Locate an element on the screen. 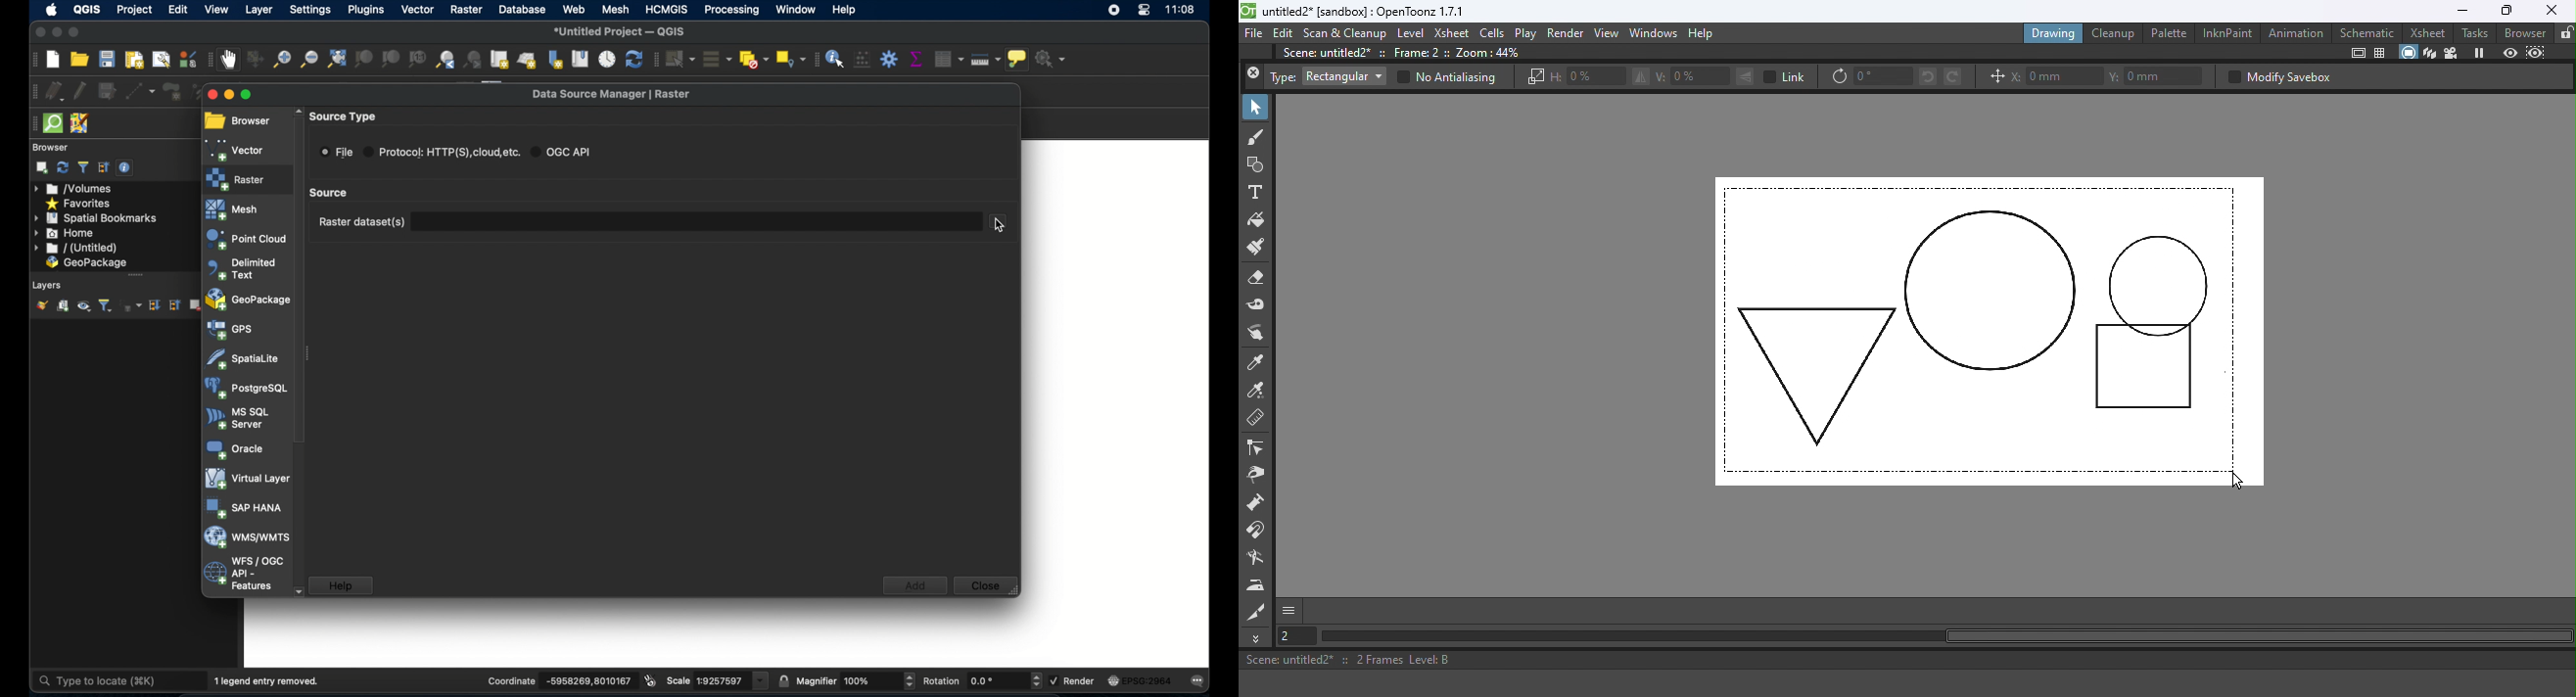 Image resolution: width=2576 pixels, height=700 pixels. zoom to native resolution is located at coordinates (418, 59).